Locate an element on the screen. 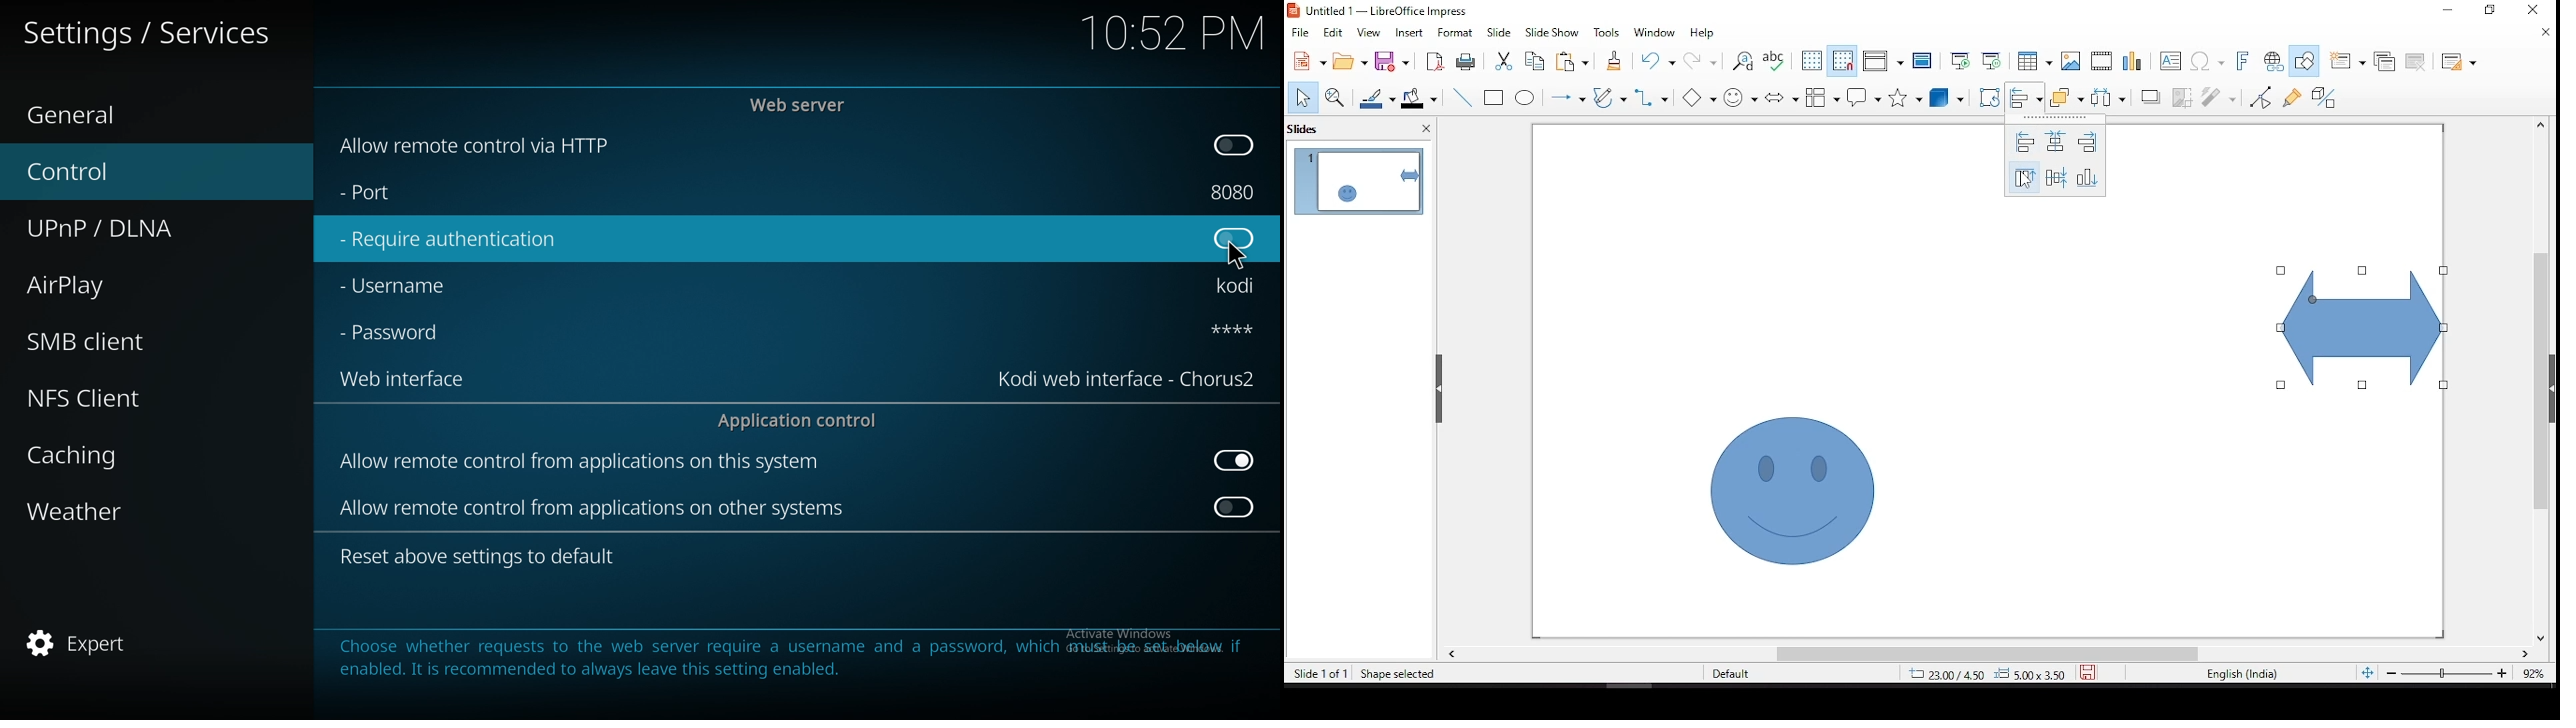 The height and width of the screenshot is (728, 2576). info is located at coordinates (788, 657).